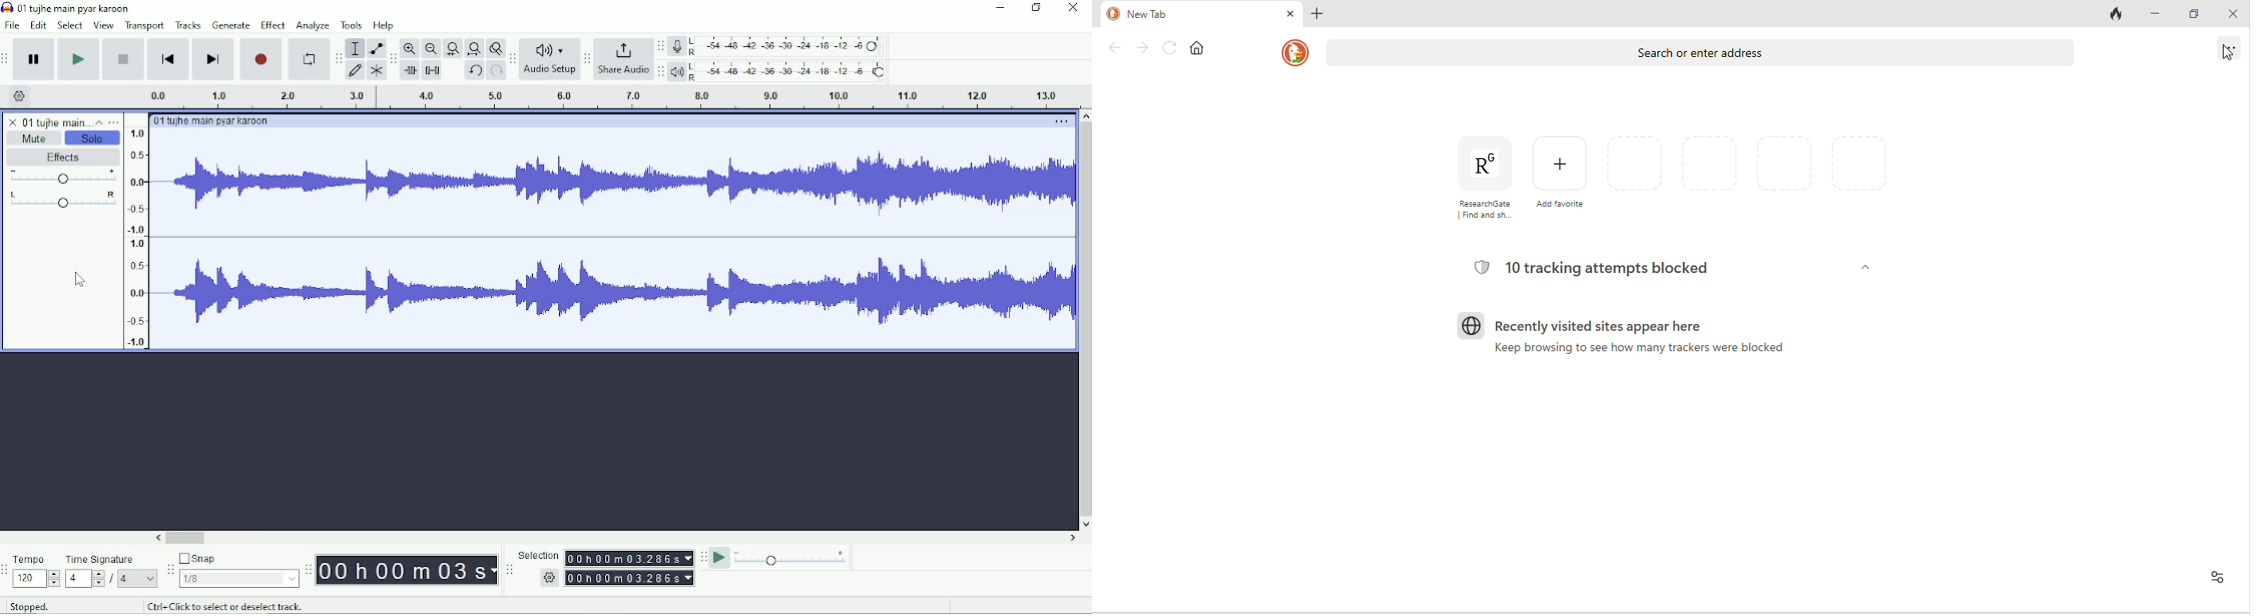 This screenshot has width=2268, height=616. I want to click on cursor, so click(2228, 55).